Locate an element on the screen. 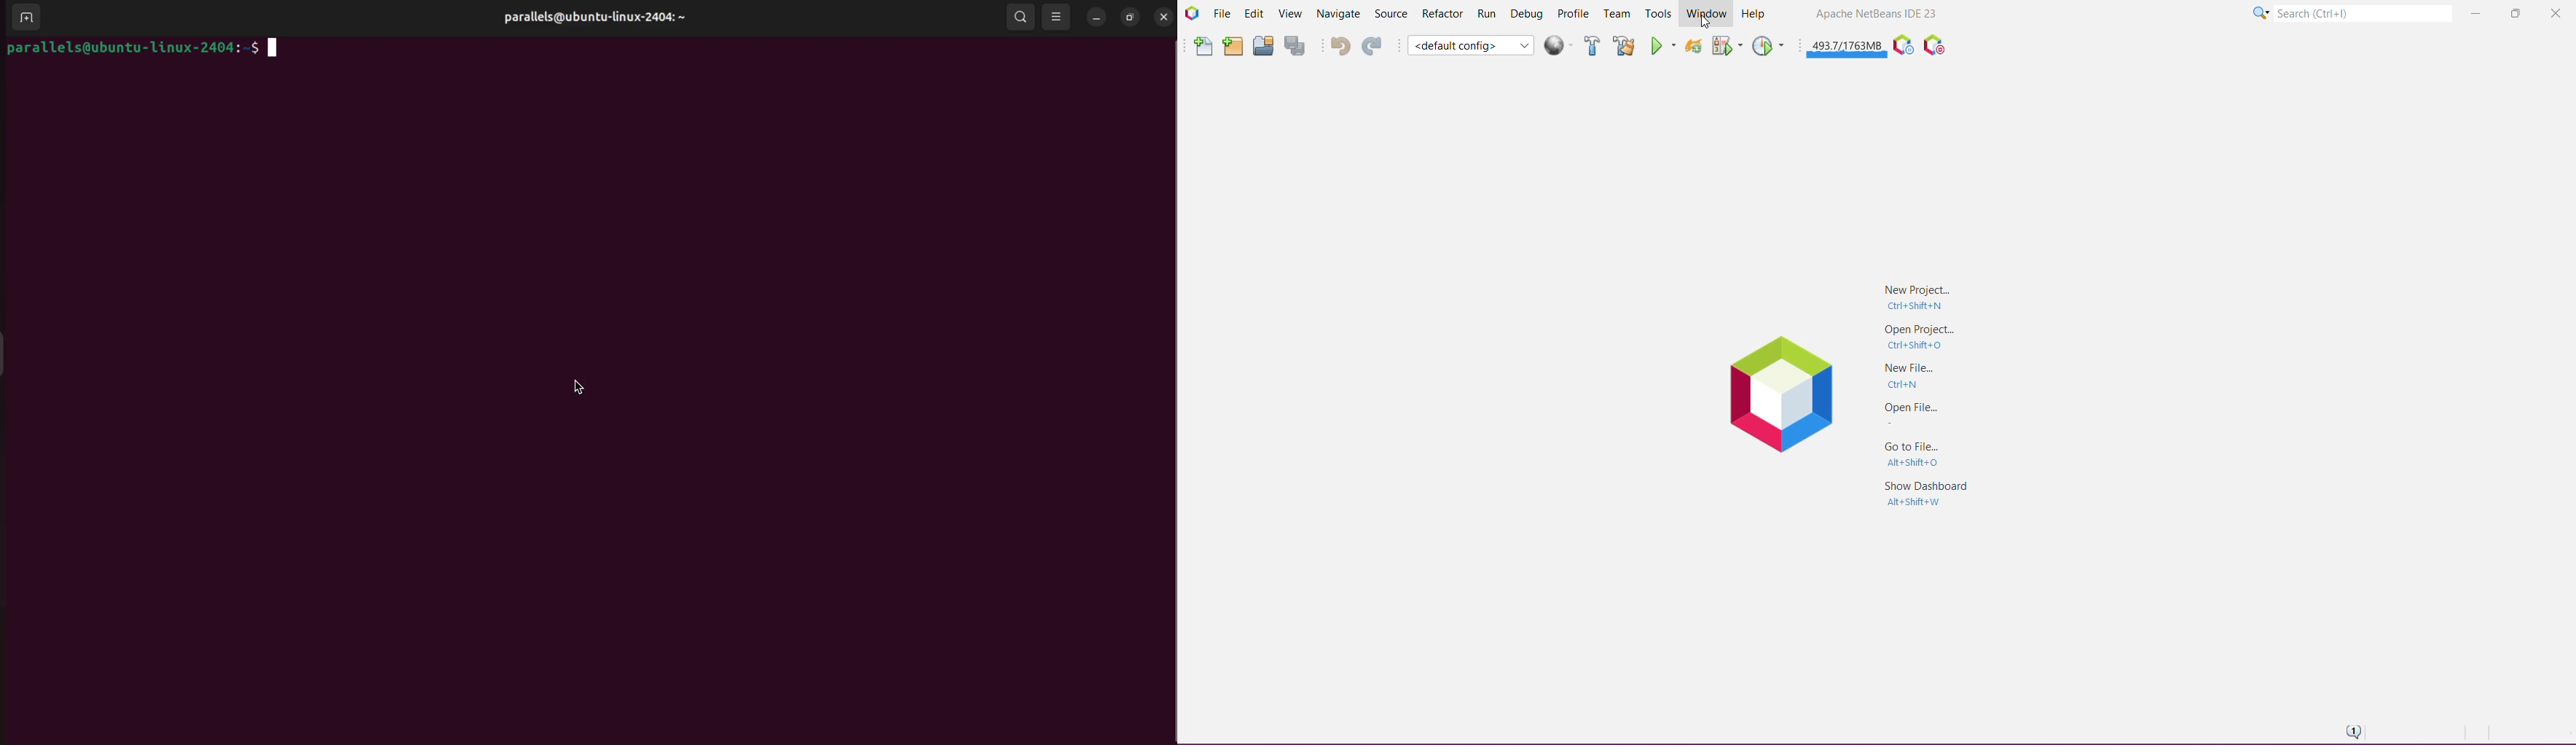 This screenshot has height=756, width=2576. Go to File is located at coordinates (1918, 454).